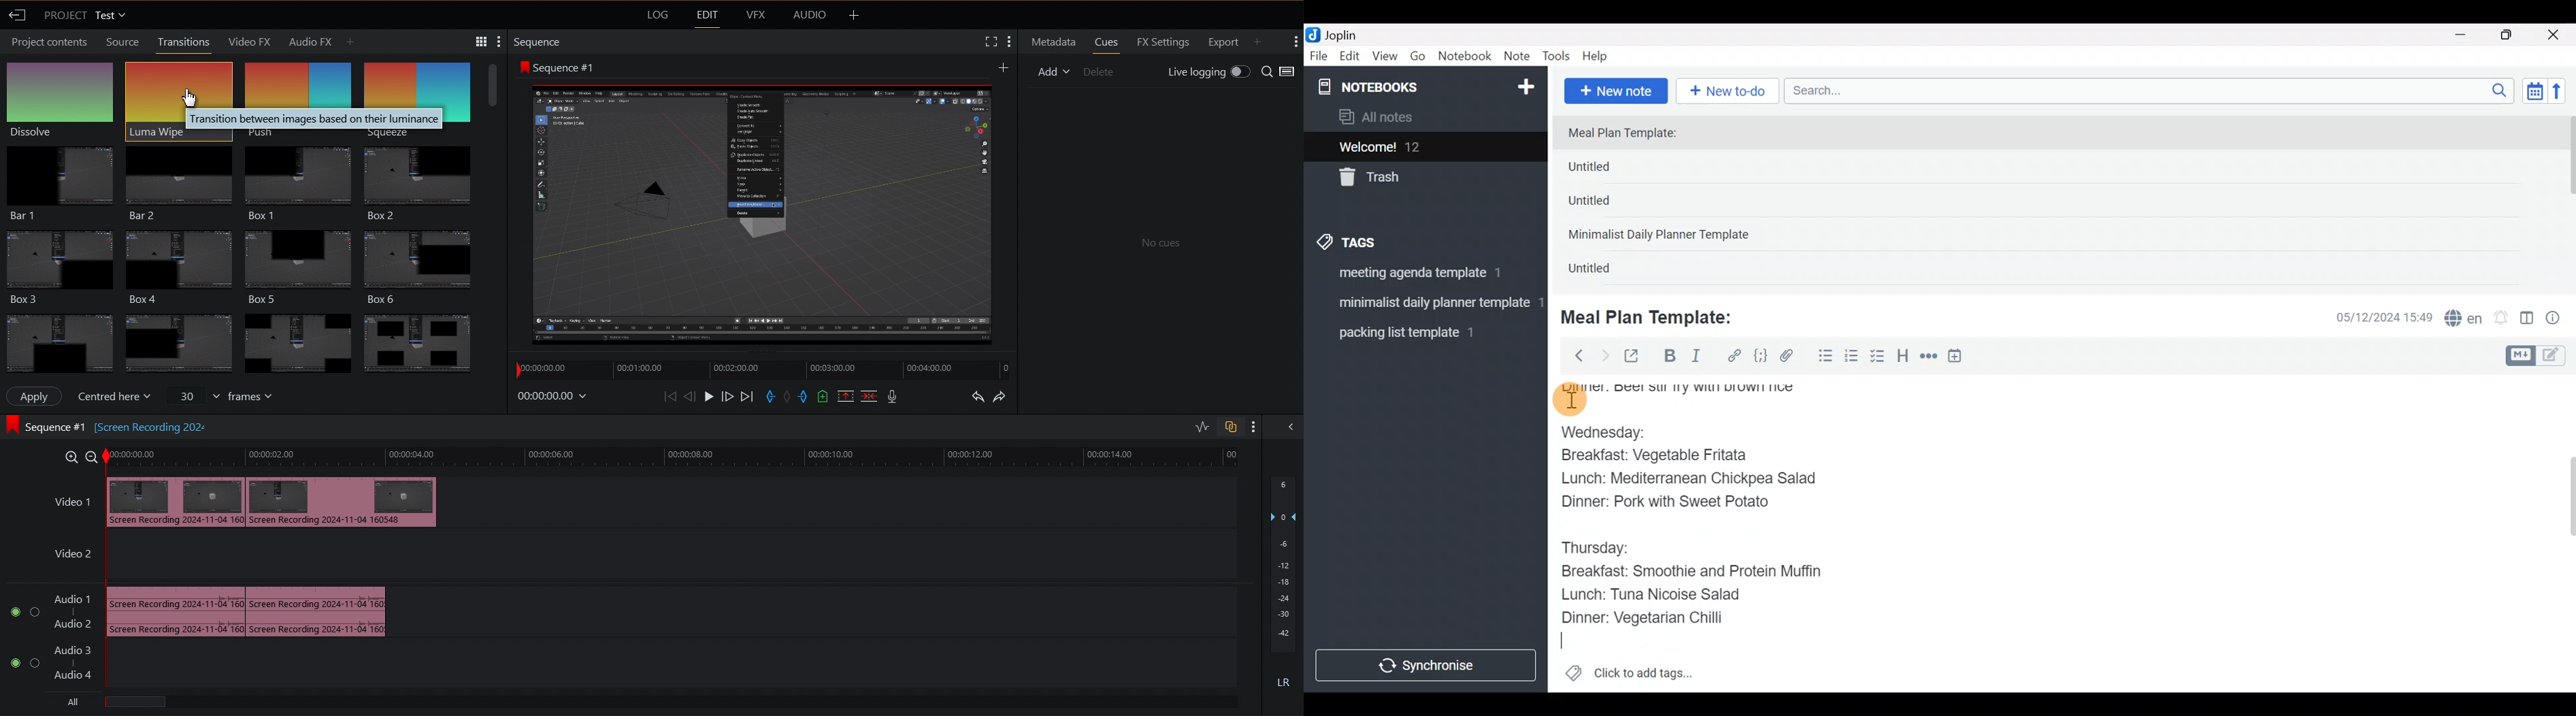  What do you see at coordinates (1557, 57) in the screenshot?
I see `Tools` at bounding box center [1557, 57].